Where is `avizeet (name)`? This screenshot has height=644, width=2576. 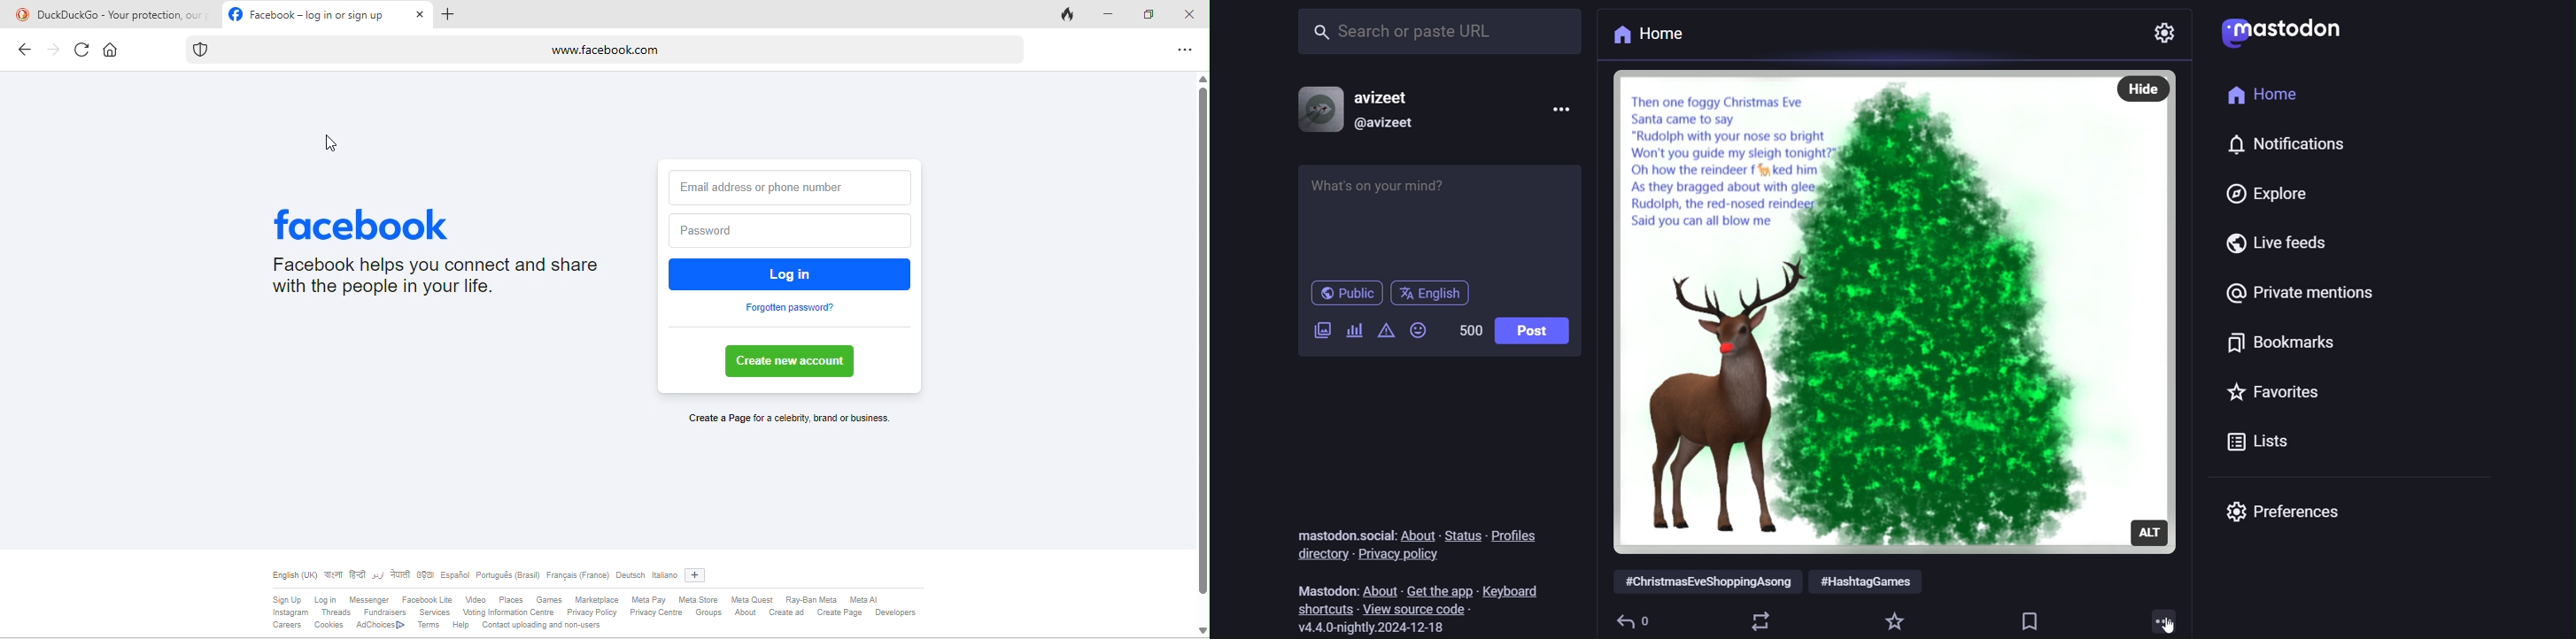
avizeet (name) is located at coordinates (1388, 95).